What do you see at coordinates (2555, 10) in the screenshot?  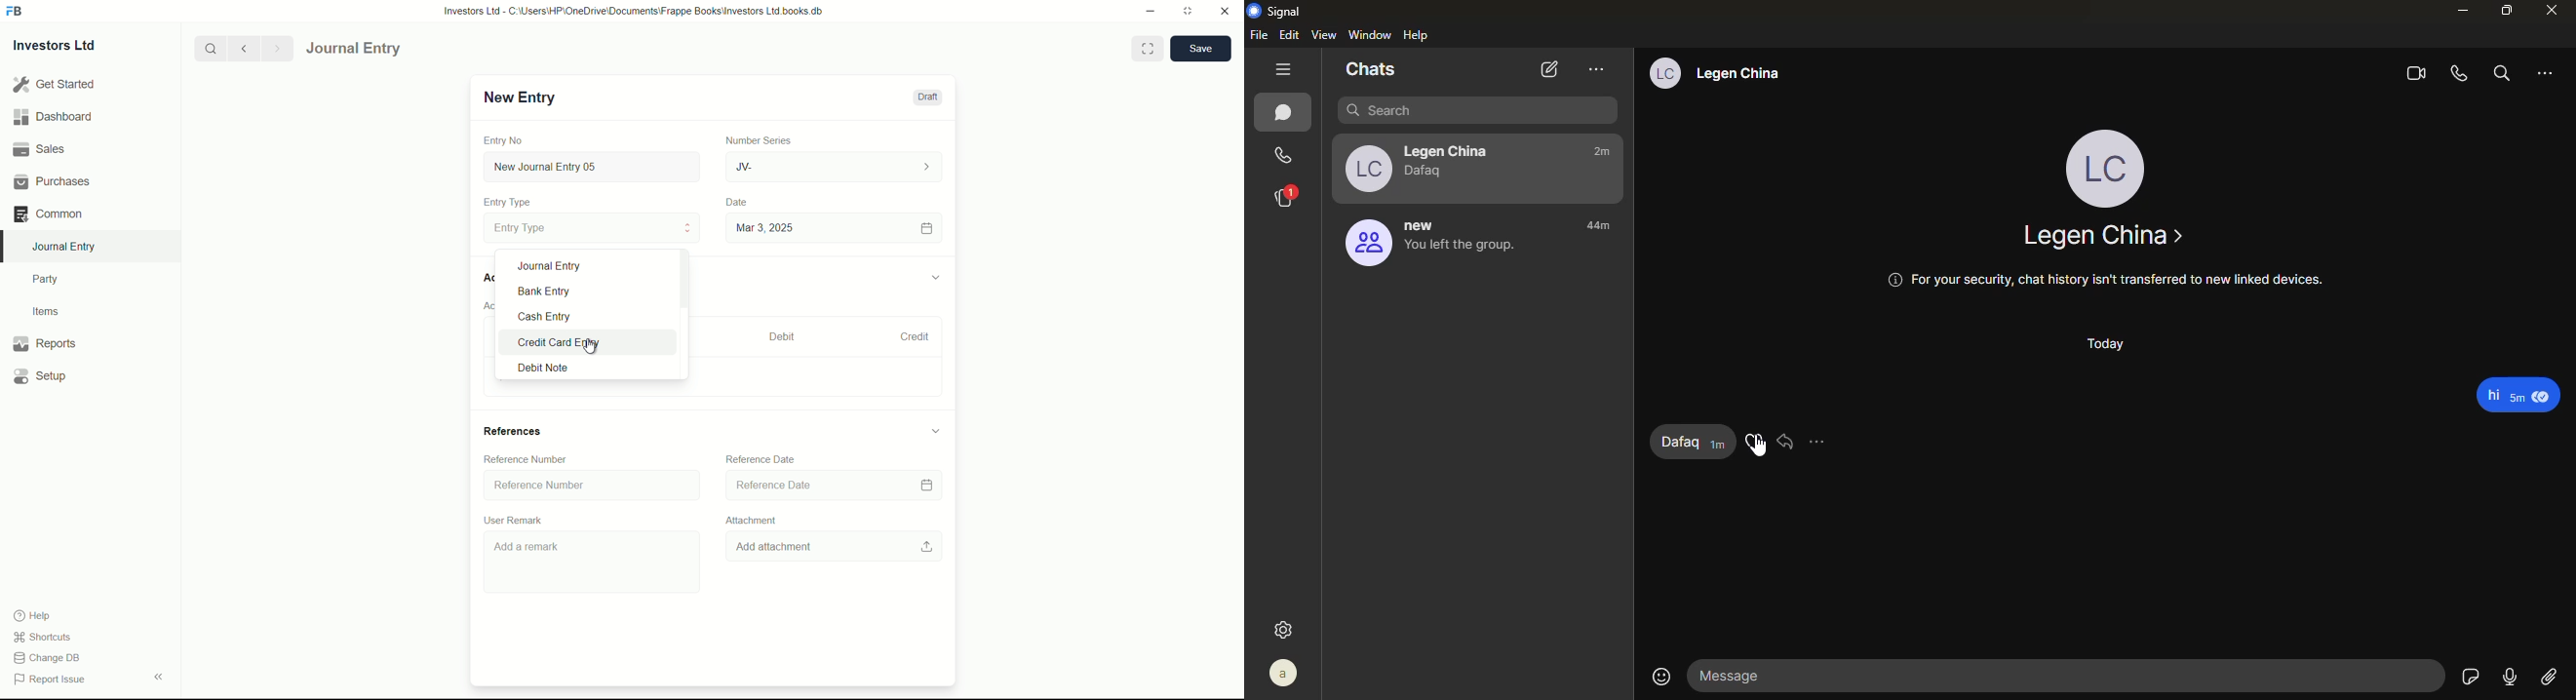 I see `close` at bounding box center [2555, 10].